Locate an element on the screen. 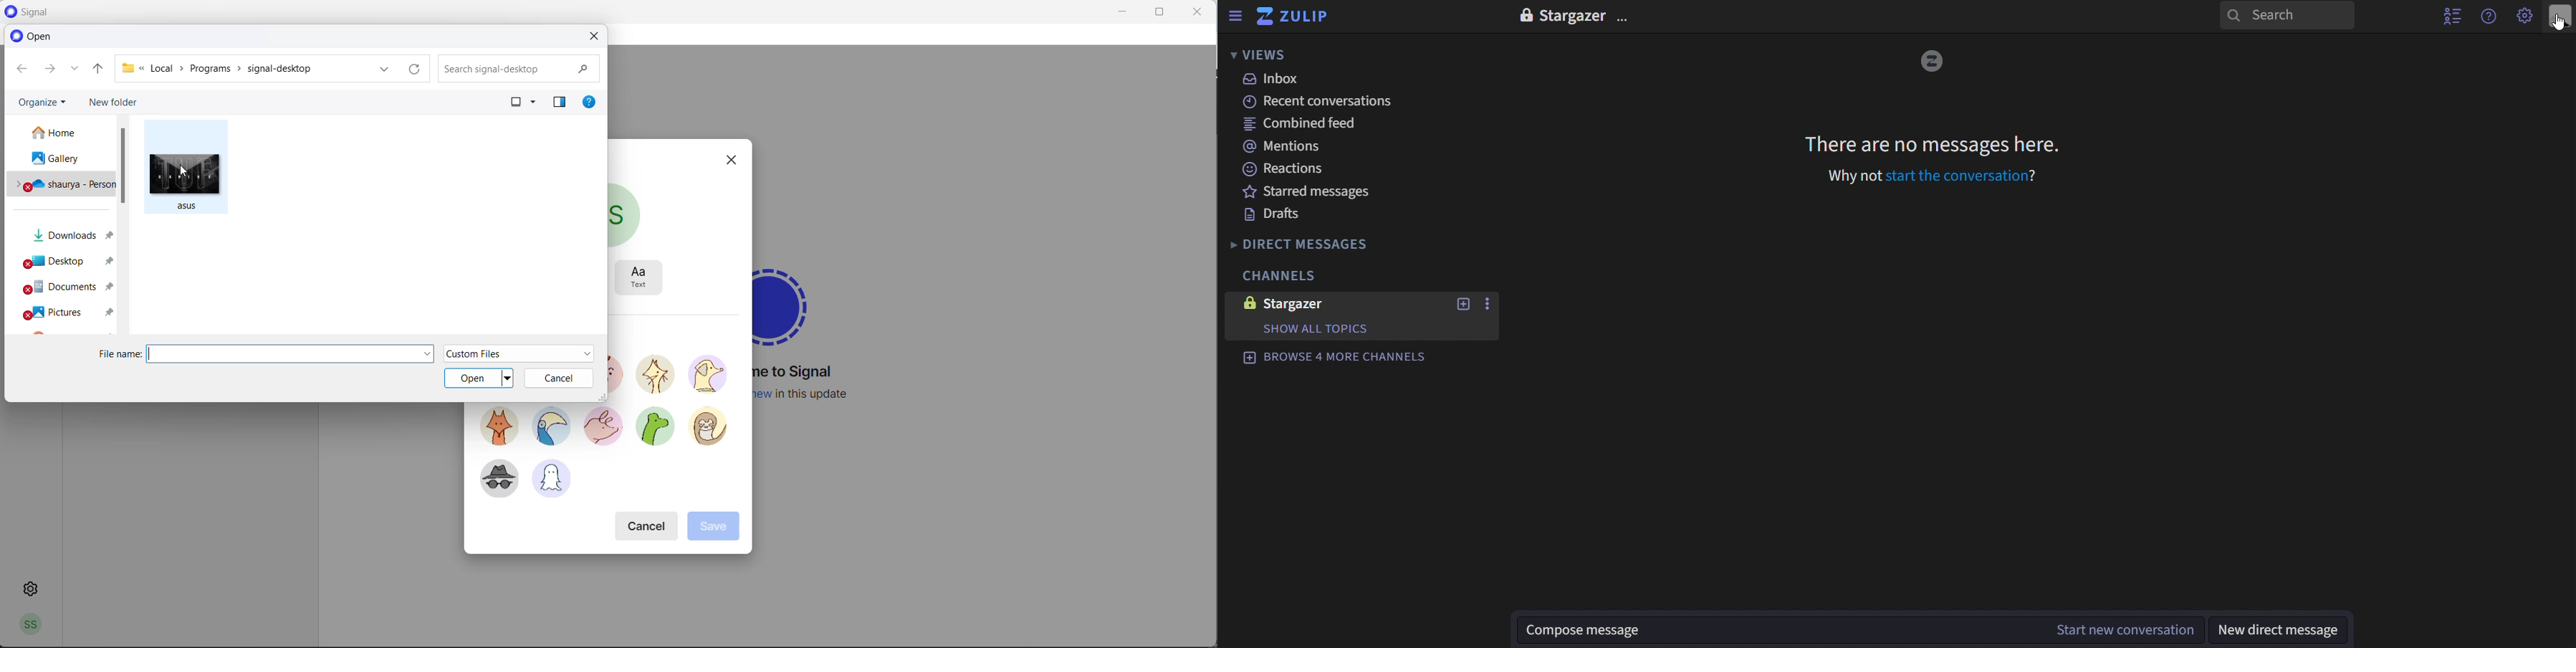  refresh is located at coordinates (415, 69).